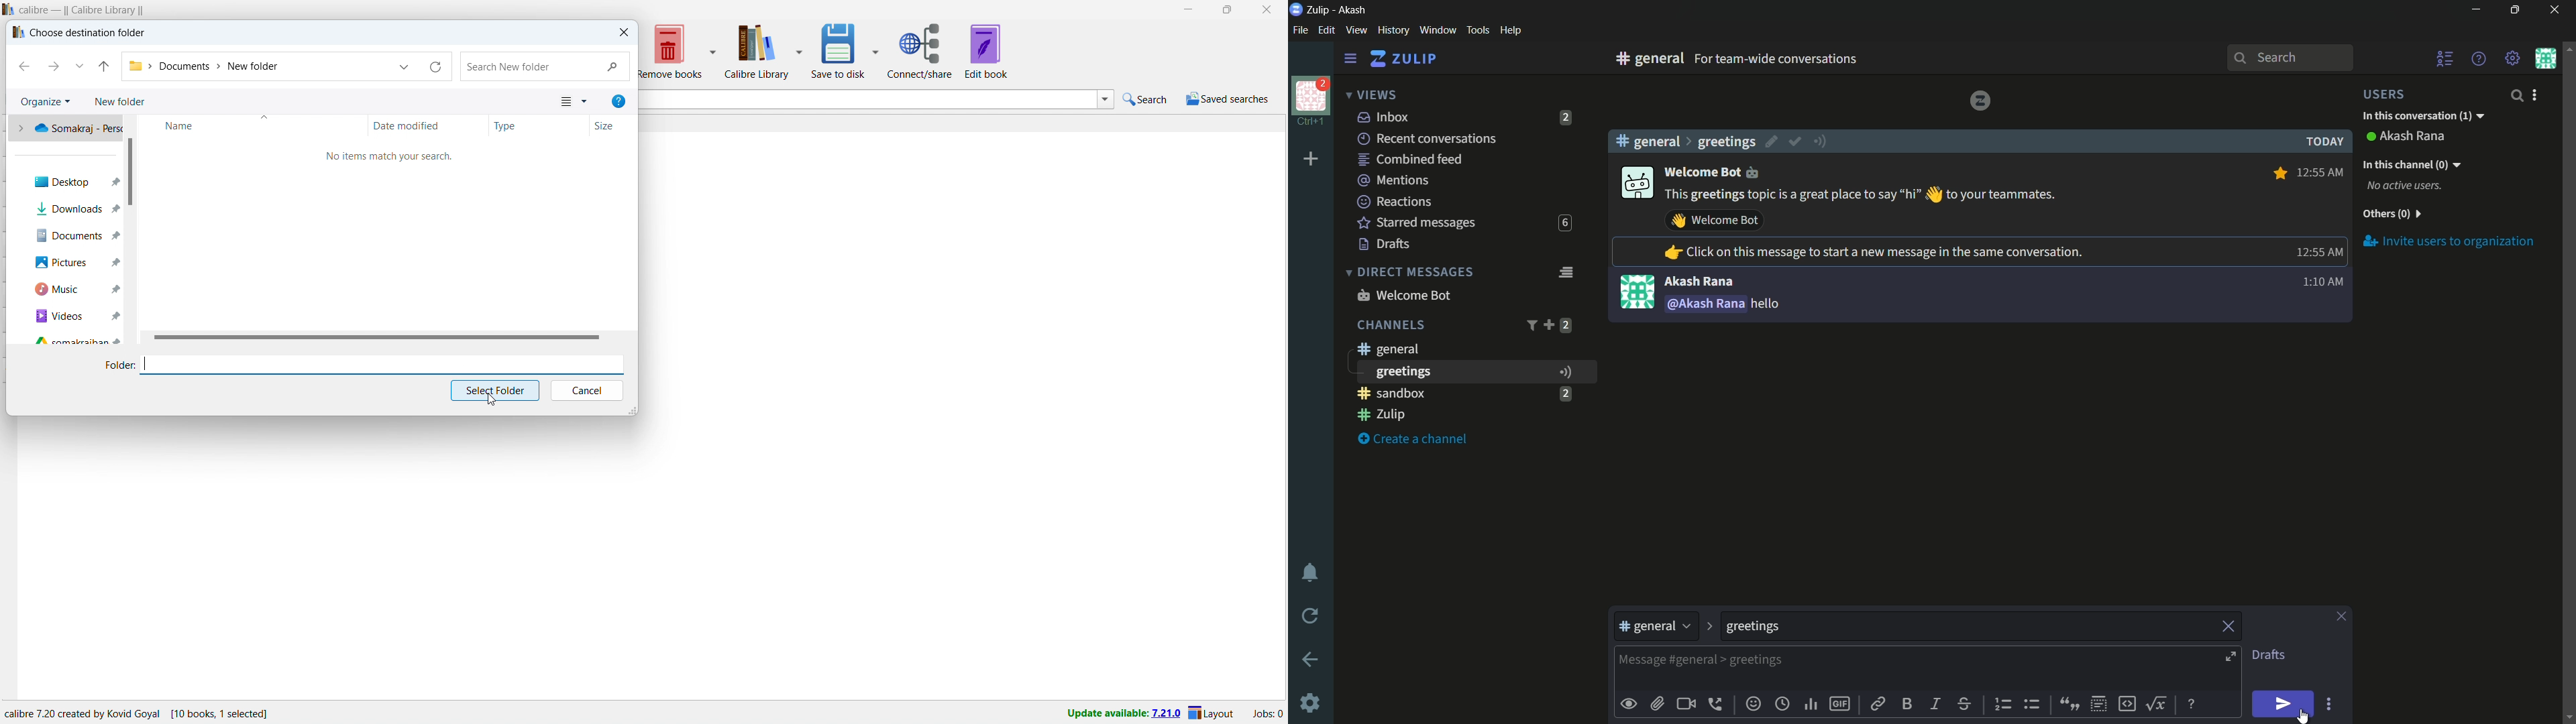 This screenshot has width=2576, height=728. I want to click on mentions, so click(1395, 181).